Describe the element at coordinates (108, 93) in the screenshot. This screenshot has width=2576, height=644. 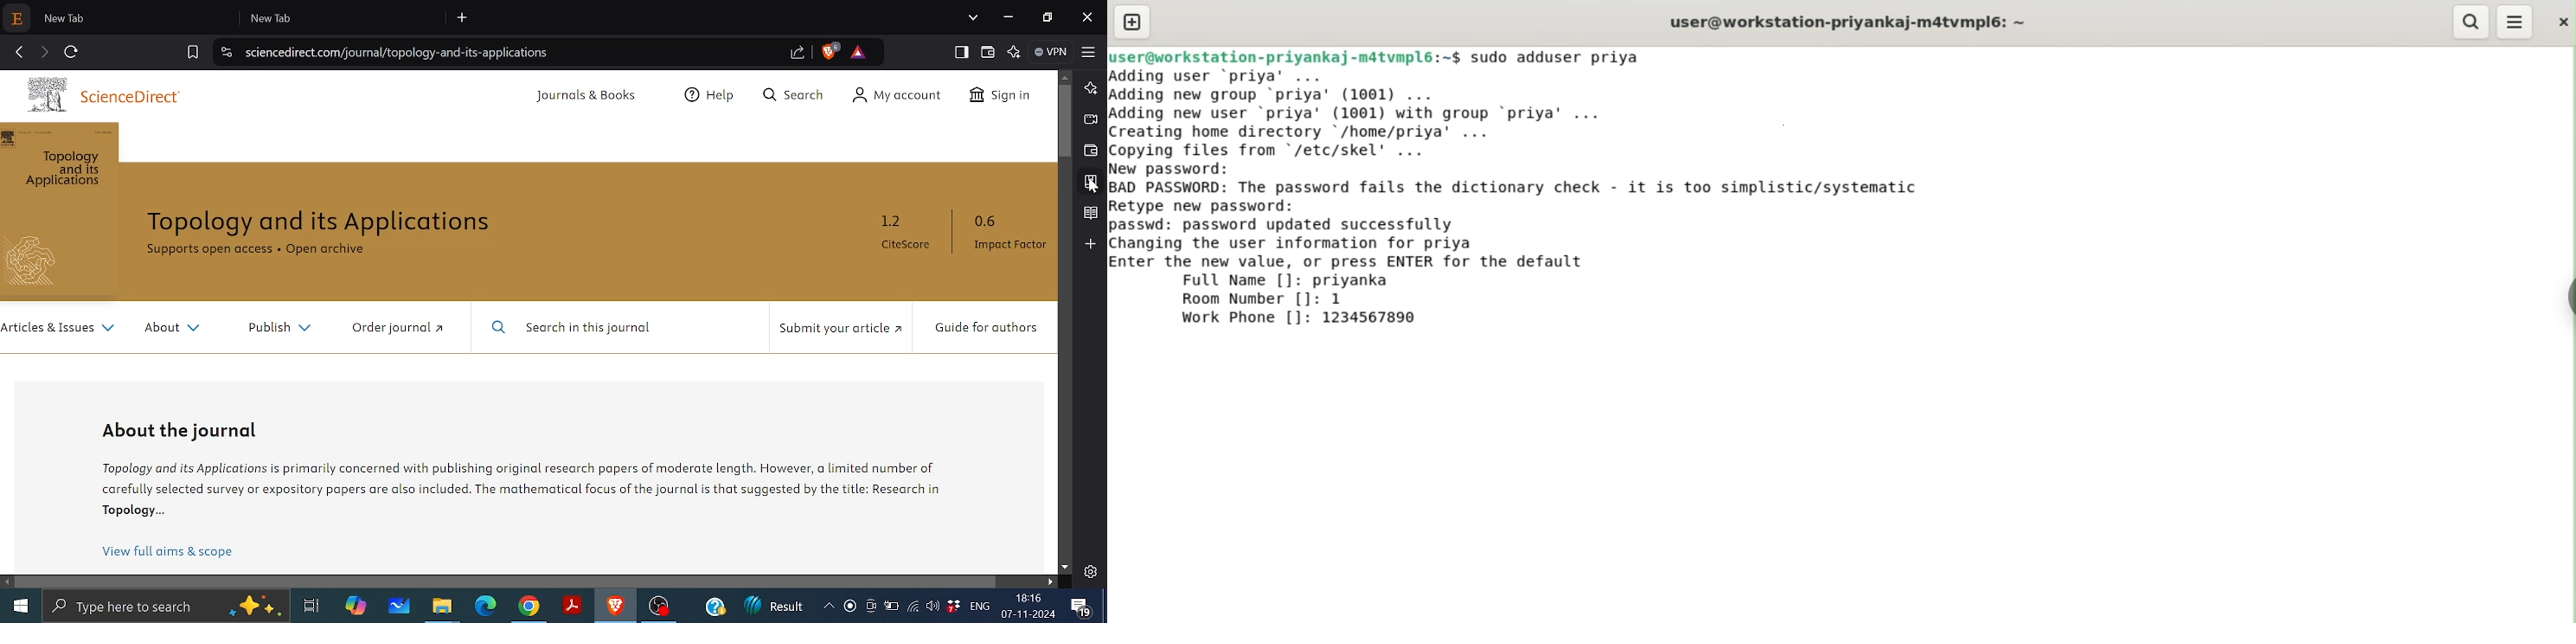
I see `ScienceDirect` at that location.